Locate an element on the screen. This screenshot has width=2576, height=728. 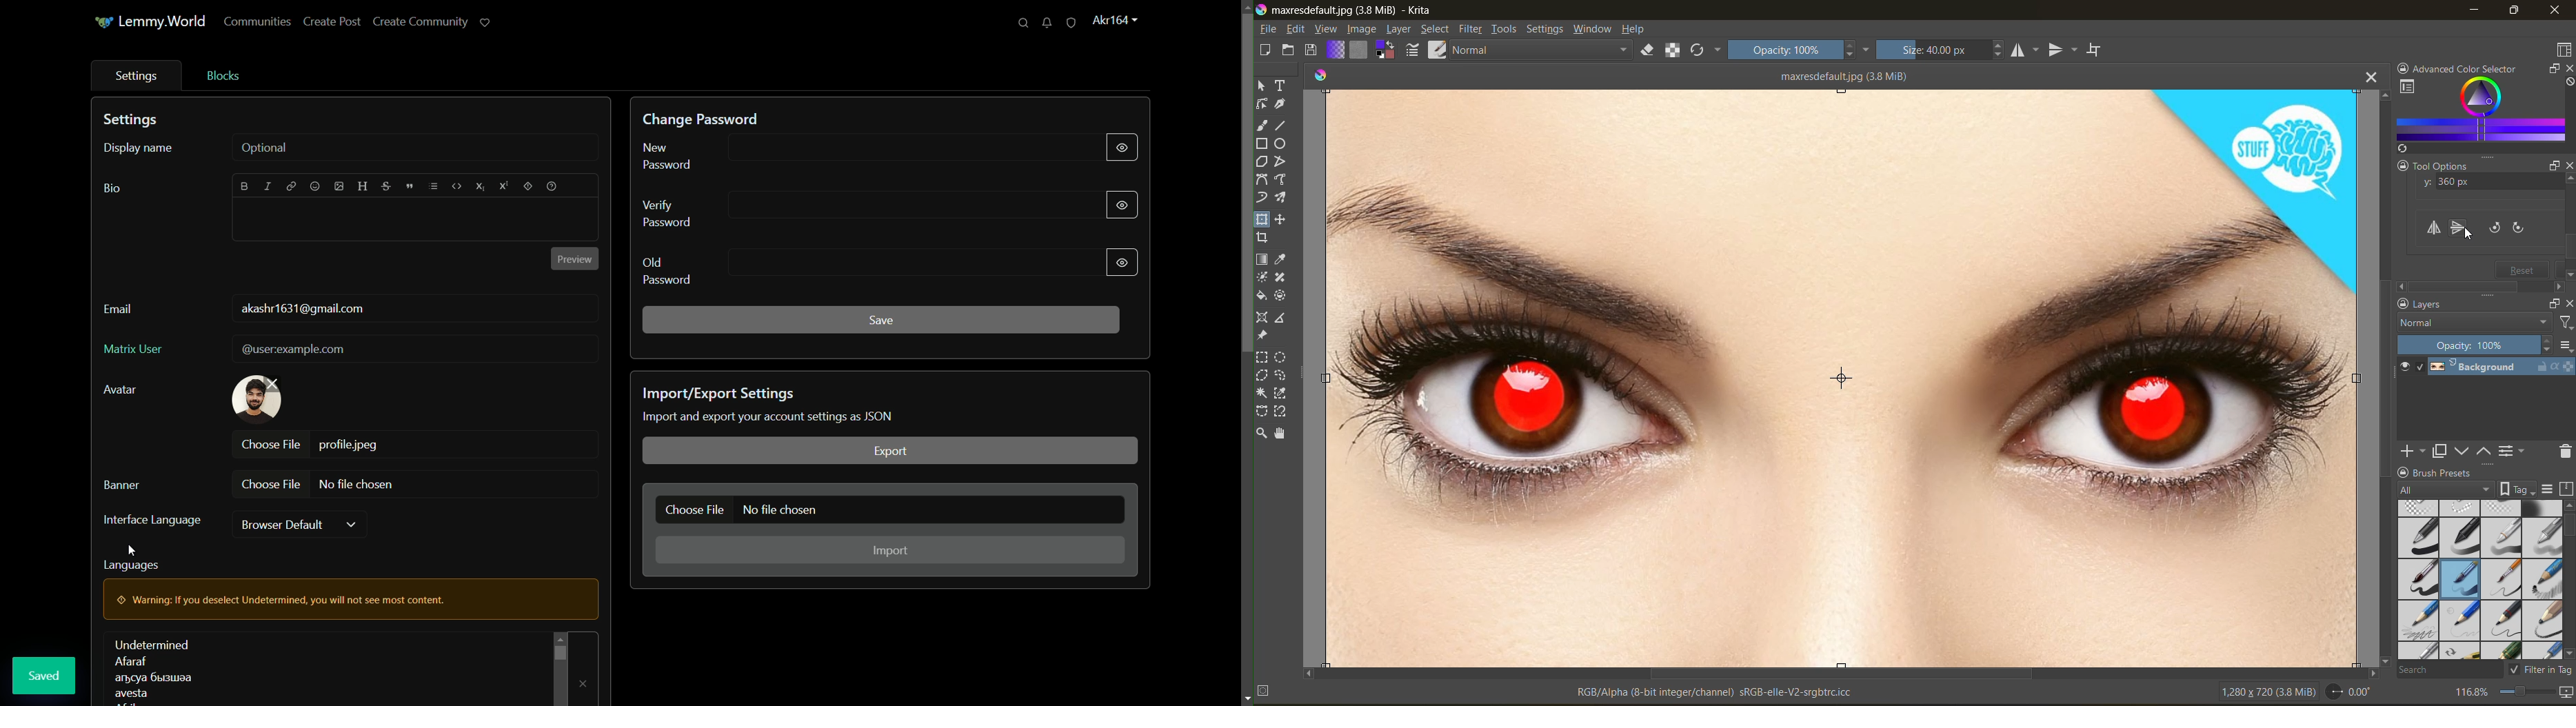
create post is located at coordinates (332, 23).